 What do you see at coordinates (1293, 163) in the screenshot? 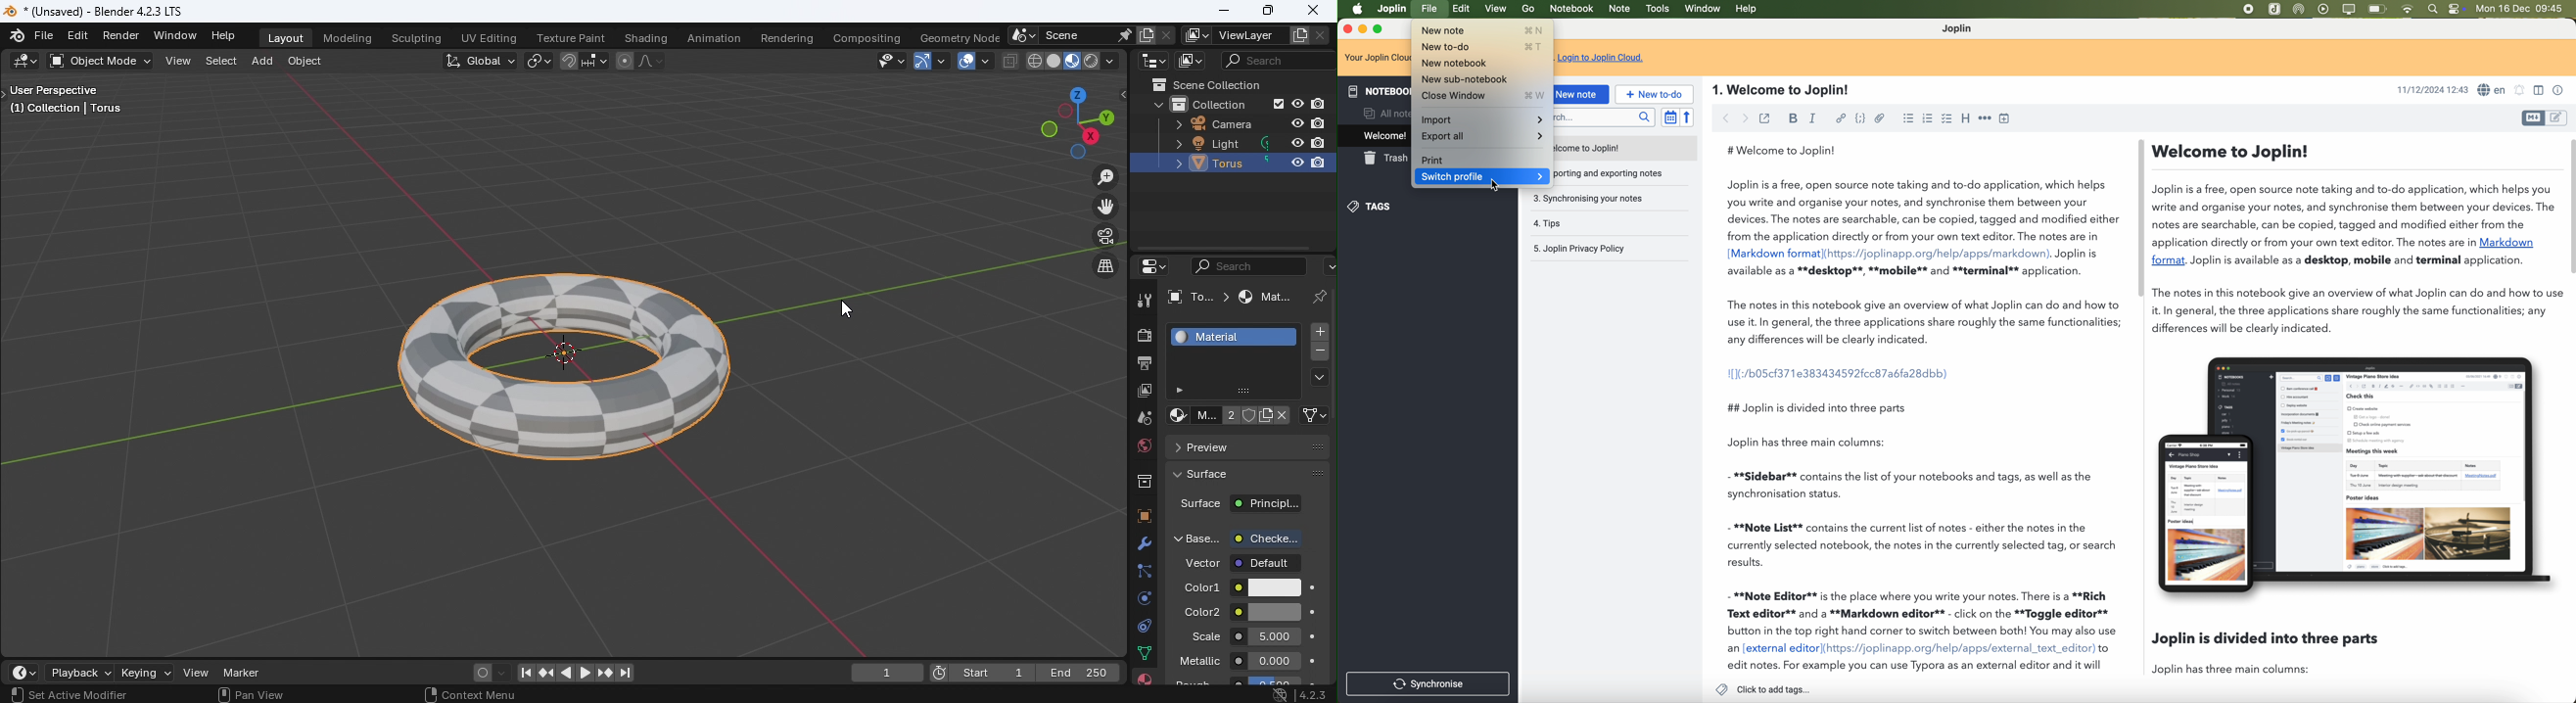
I see `Hide in viewpoint` at bounding box center [1293, 163].